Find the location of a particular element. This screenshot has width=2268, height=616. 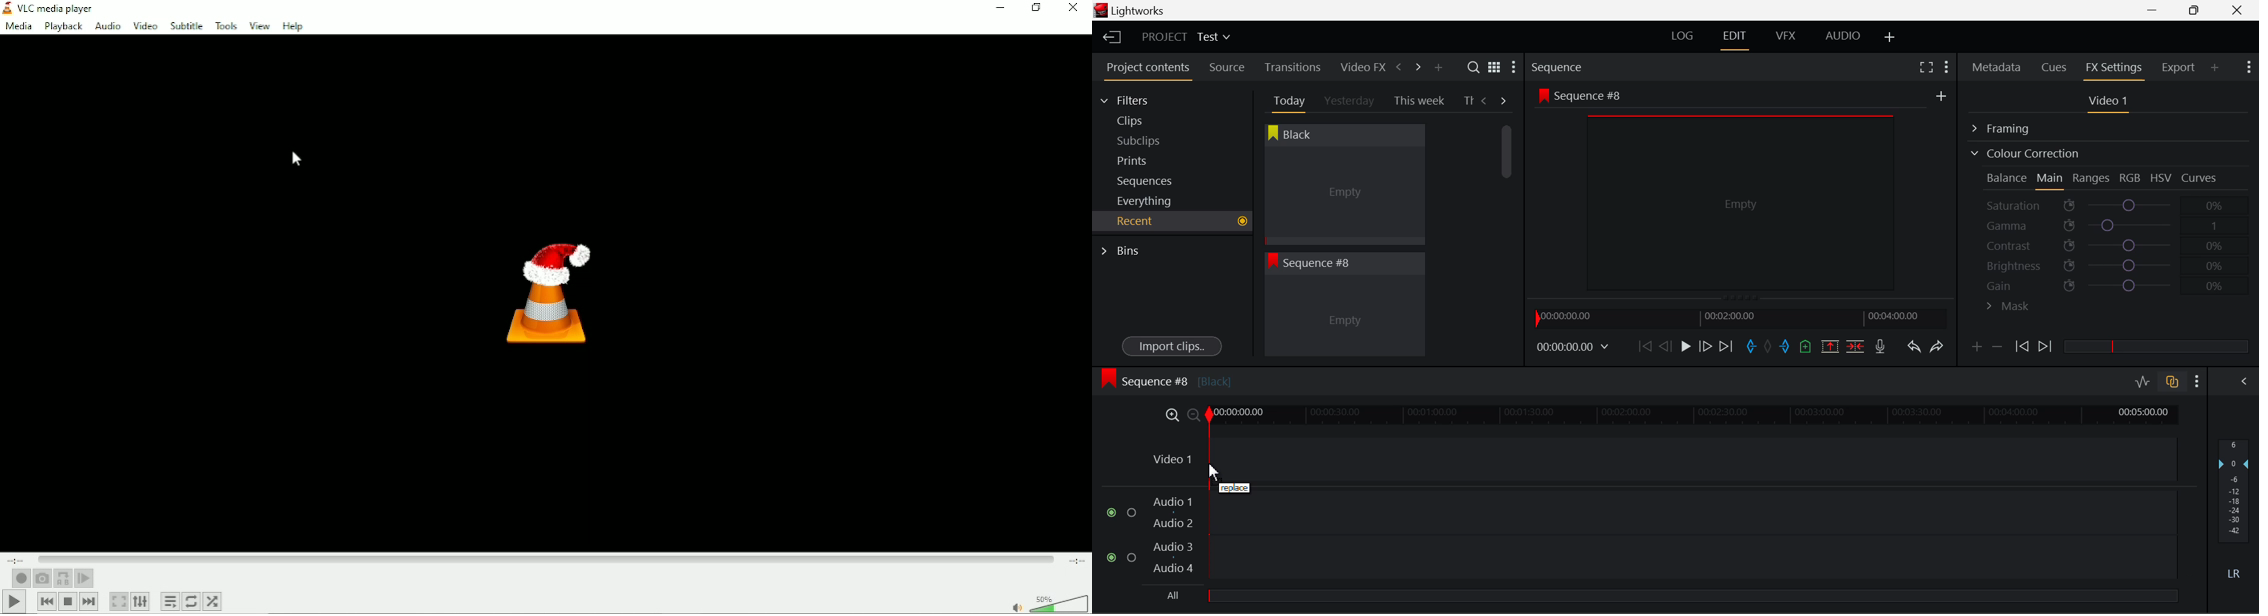

Previous keyframe is located at coordinates (2021, 347).